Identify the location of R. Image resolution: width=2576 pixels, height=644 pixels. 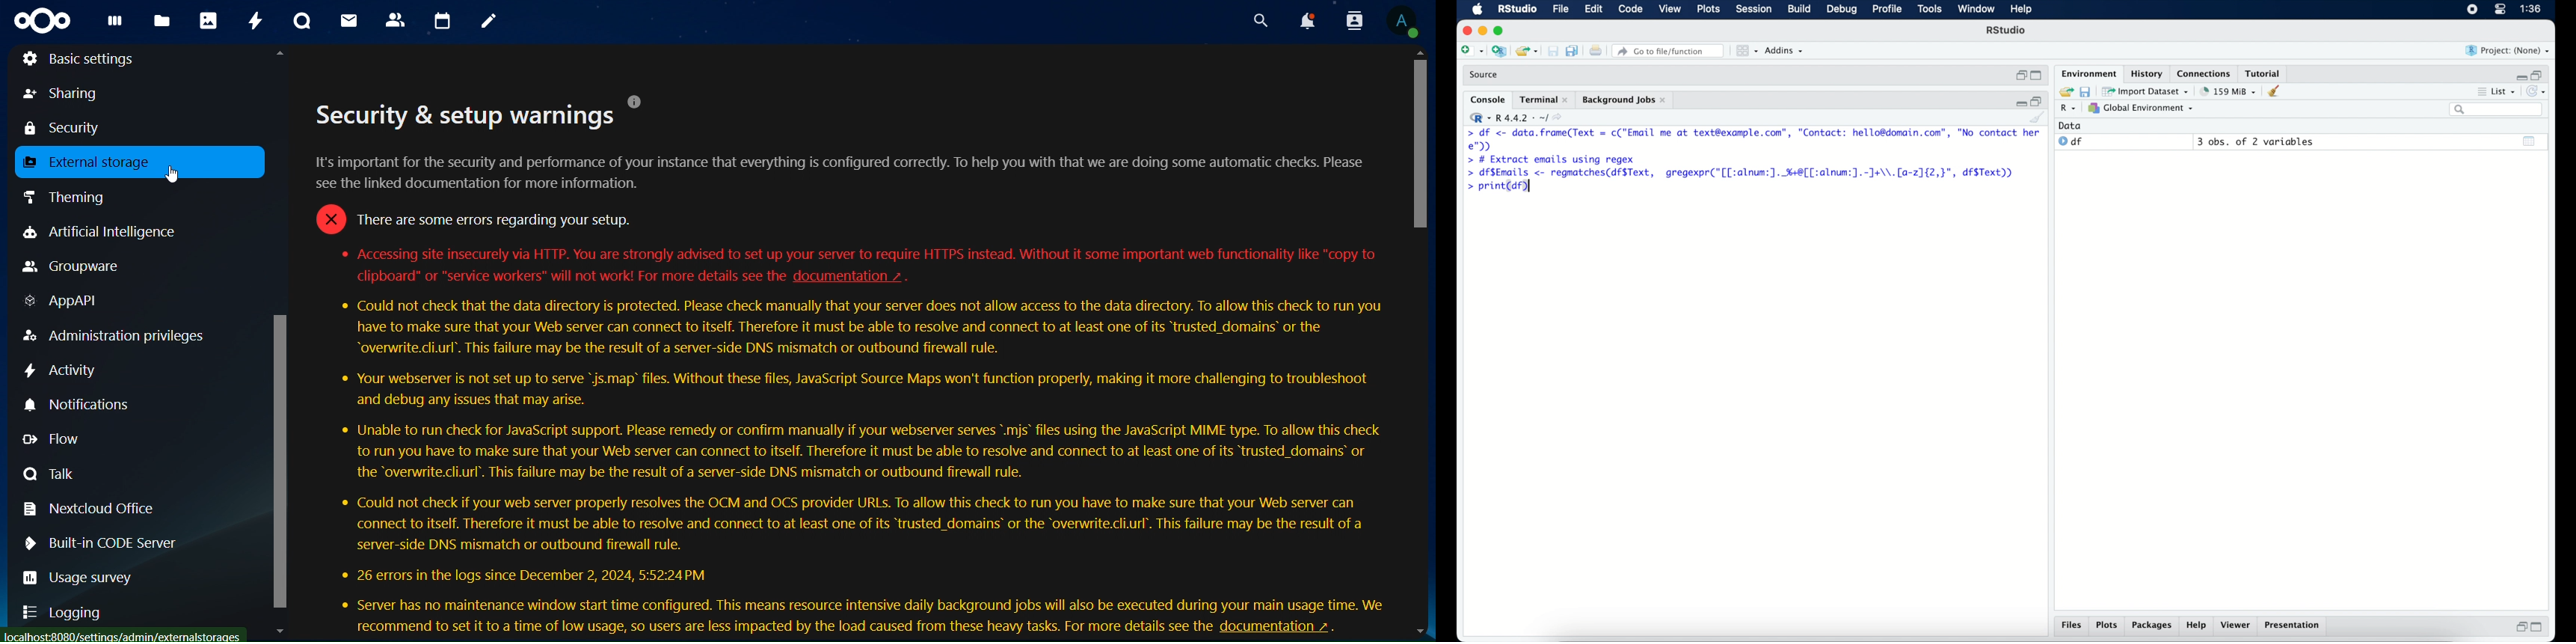
(2067, 109).